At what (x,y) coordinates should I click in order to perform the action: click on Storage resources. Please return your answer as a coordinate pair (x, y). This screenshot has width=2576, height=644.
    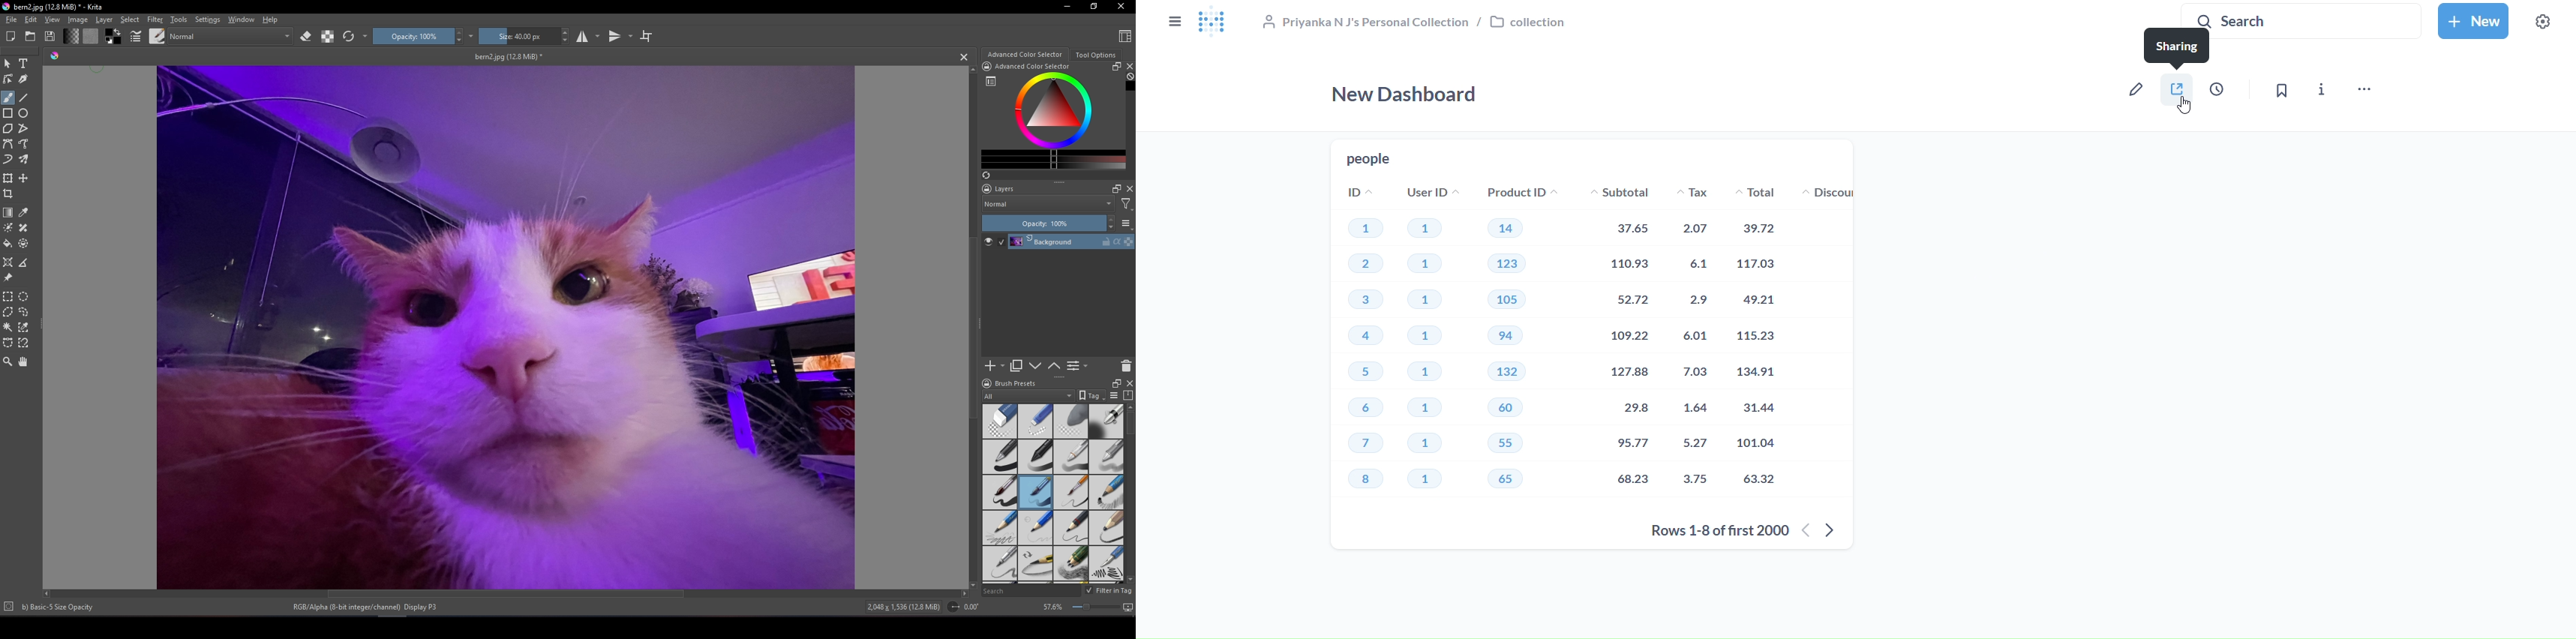
    Looking at the image, I should click on (1129, 395).